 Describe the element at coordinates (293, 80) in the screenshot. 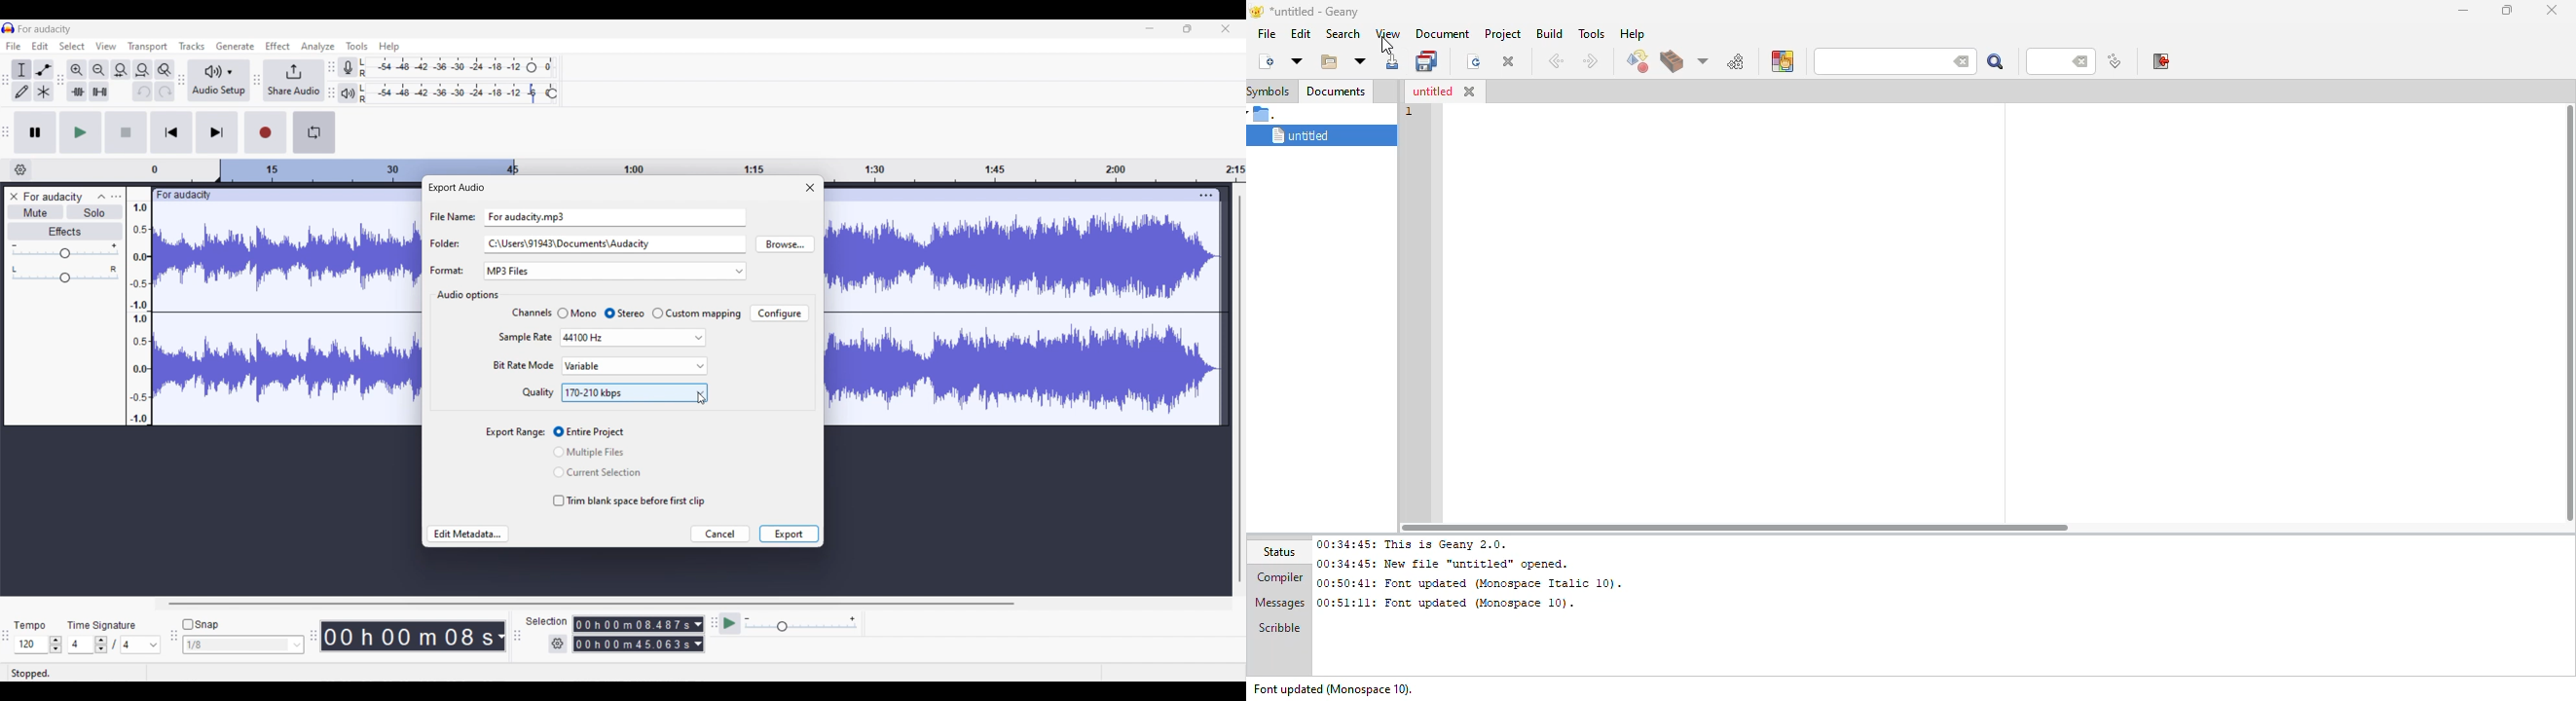

I see `Share audio` at that location.